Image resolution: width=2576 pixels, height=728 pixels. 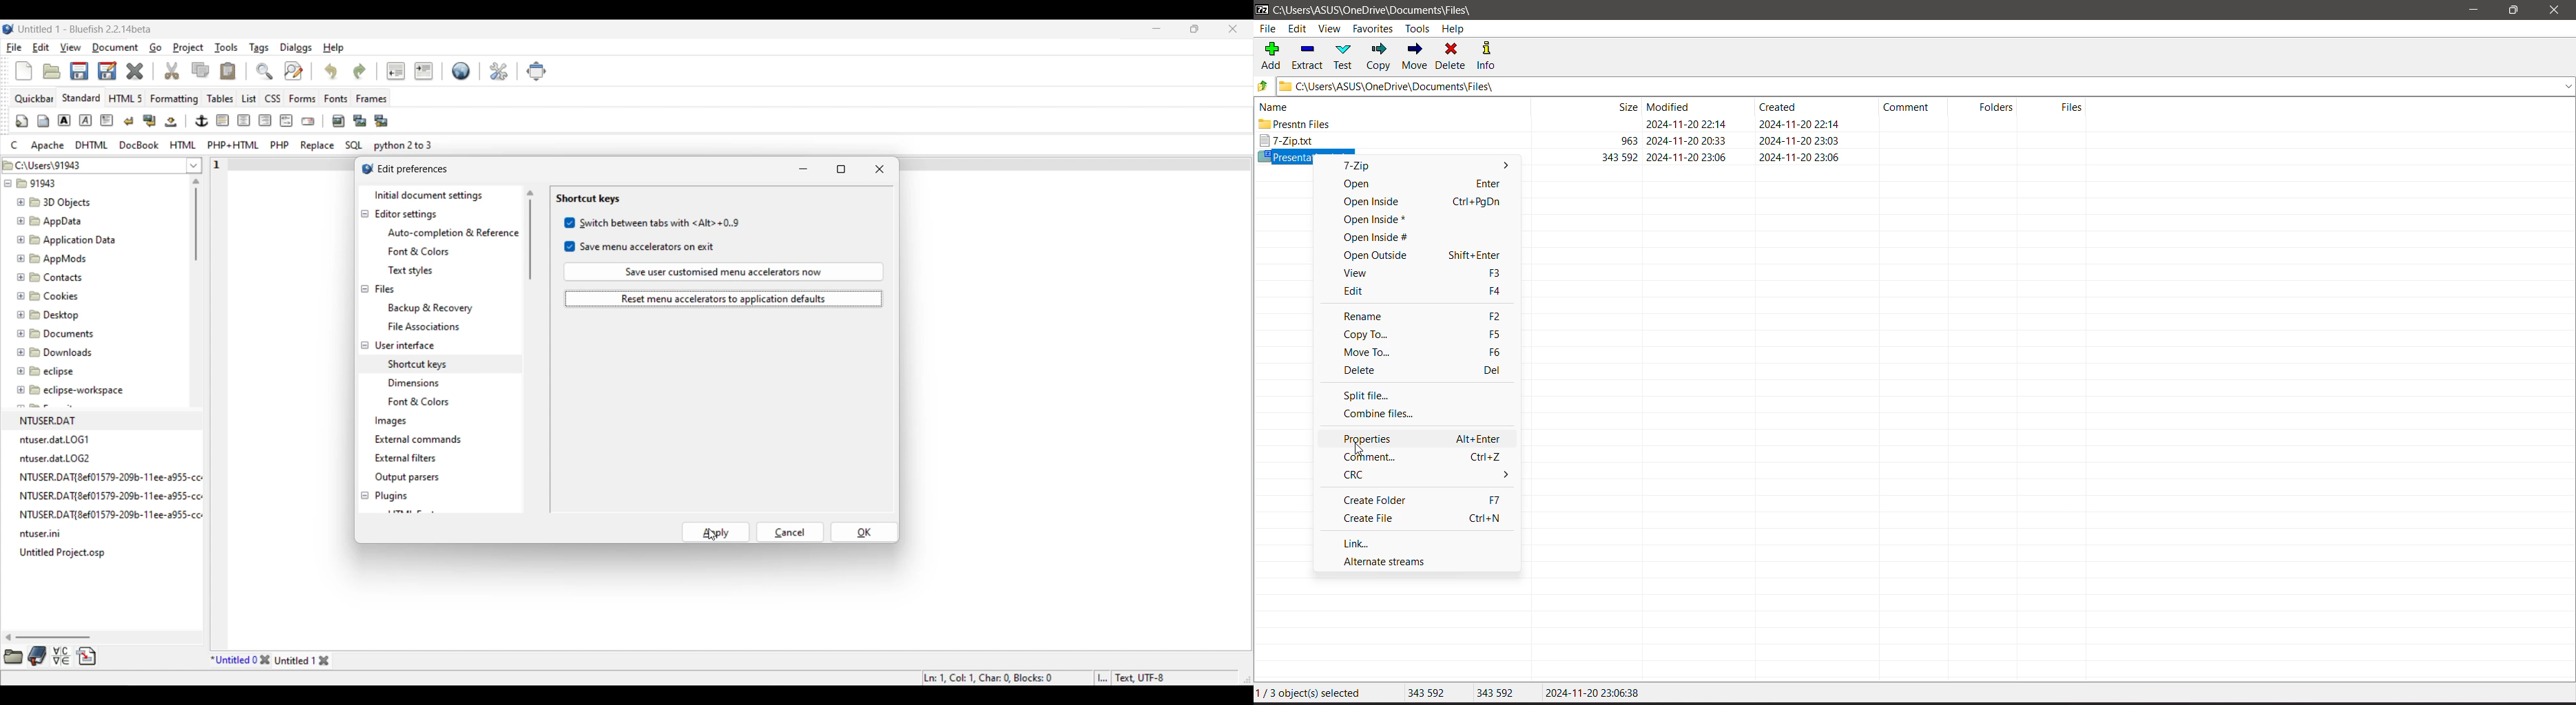 I want to click on Current tab, so click(x=234, y=660).